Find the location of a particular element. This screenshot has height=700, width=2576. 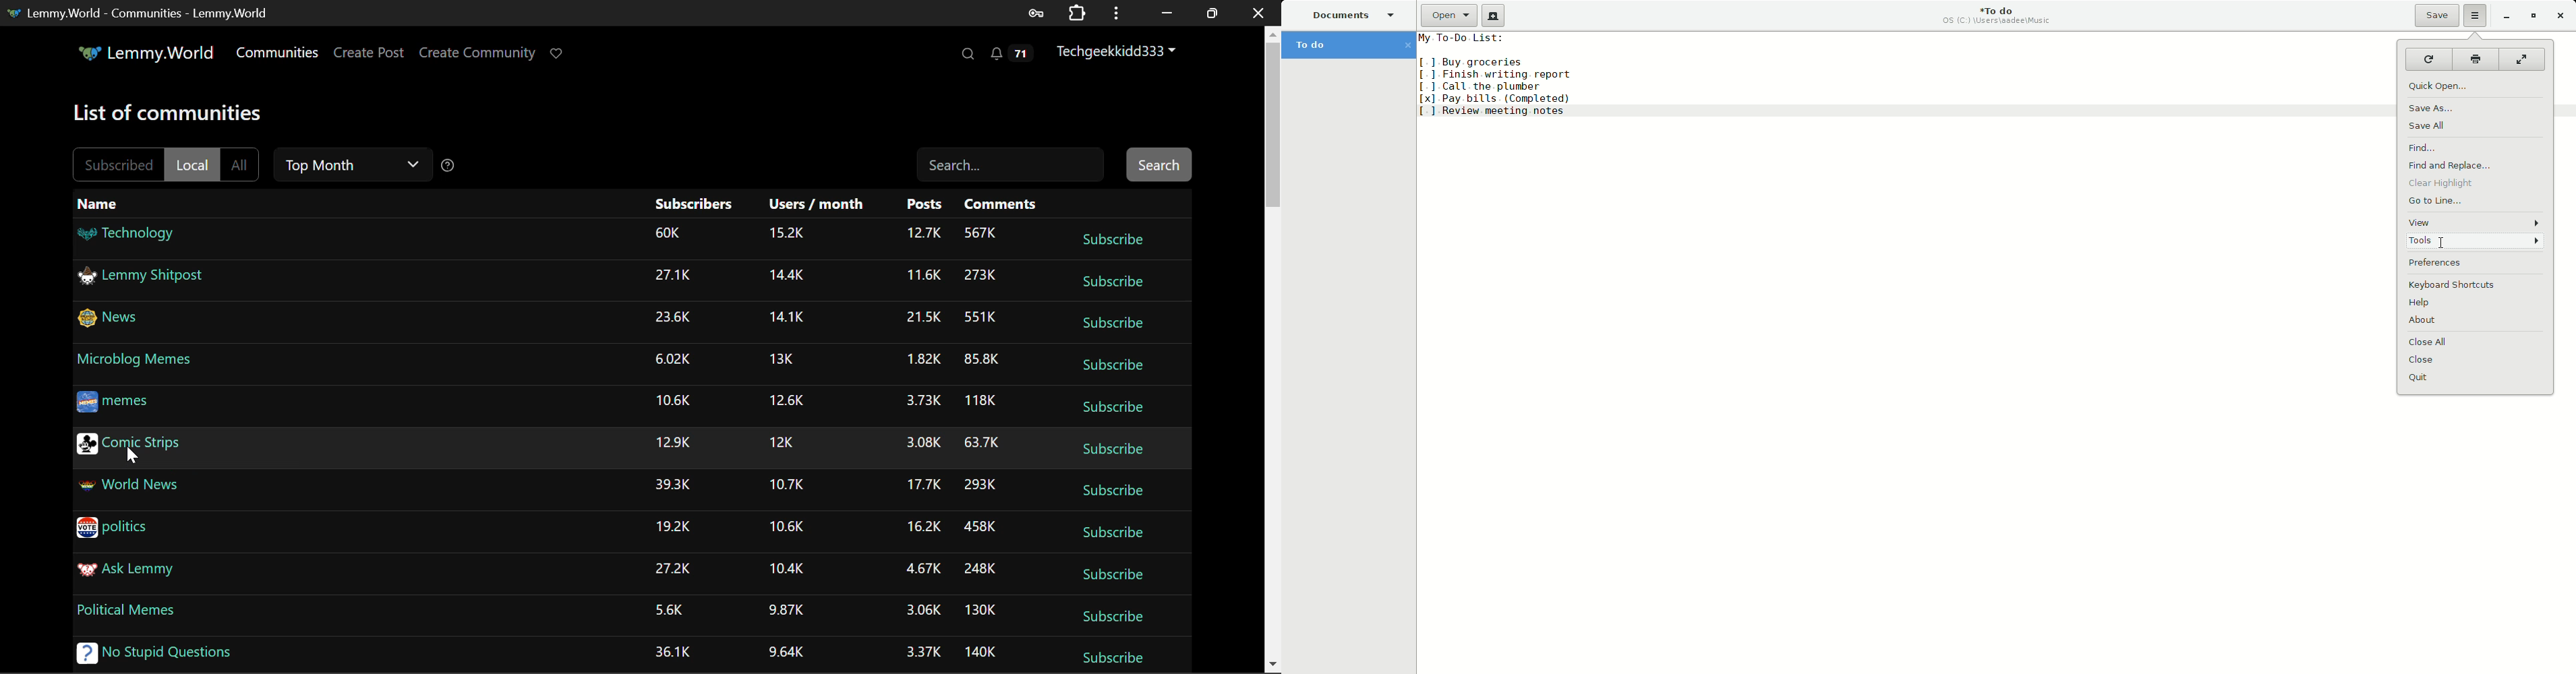

Techgeekkidd333 is located at coordinates (1114, 53).